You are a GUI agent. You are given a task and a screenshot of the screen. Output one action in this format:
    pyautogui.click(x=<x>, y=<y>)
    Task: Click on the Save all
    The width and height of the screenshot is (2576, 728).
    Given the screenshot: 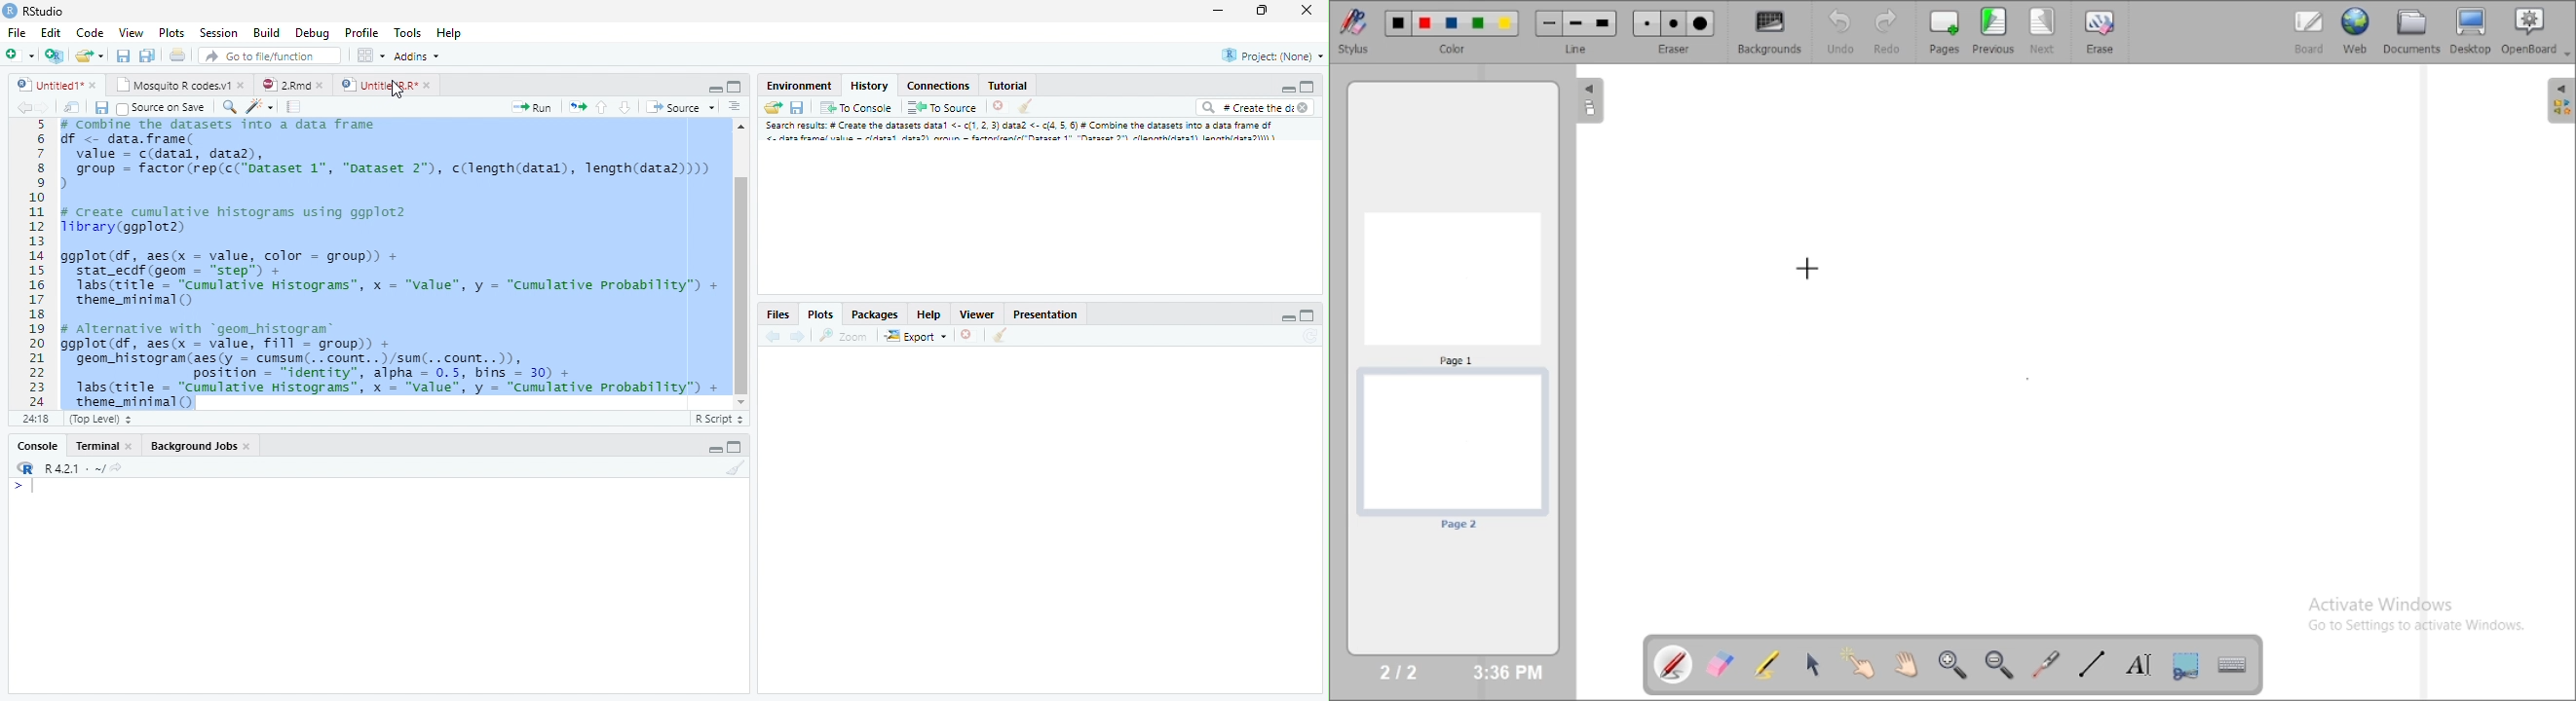 What is the action you would take?
    pyautogui.click(x=147, y=55)
    